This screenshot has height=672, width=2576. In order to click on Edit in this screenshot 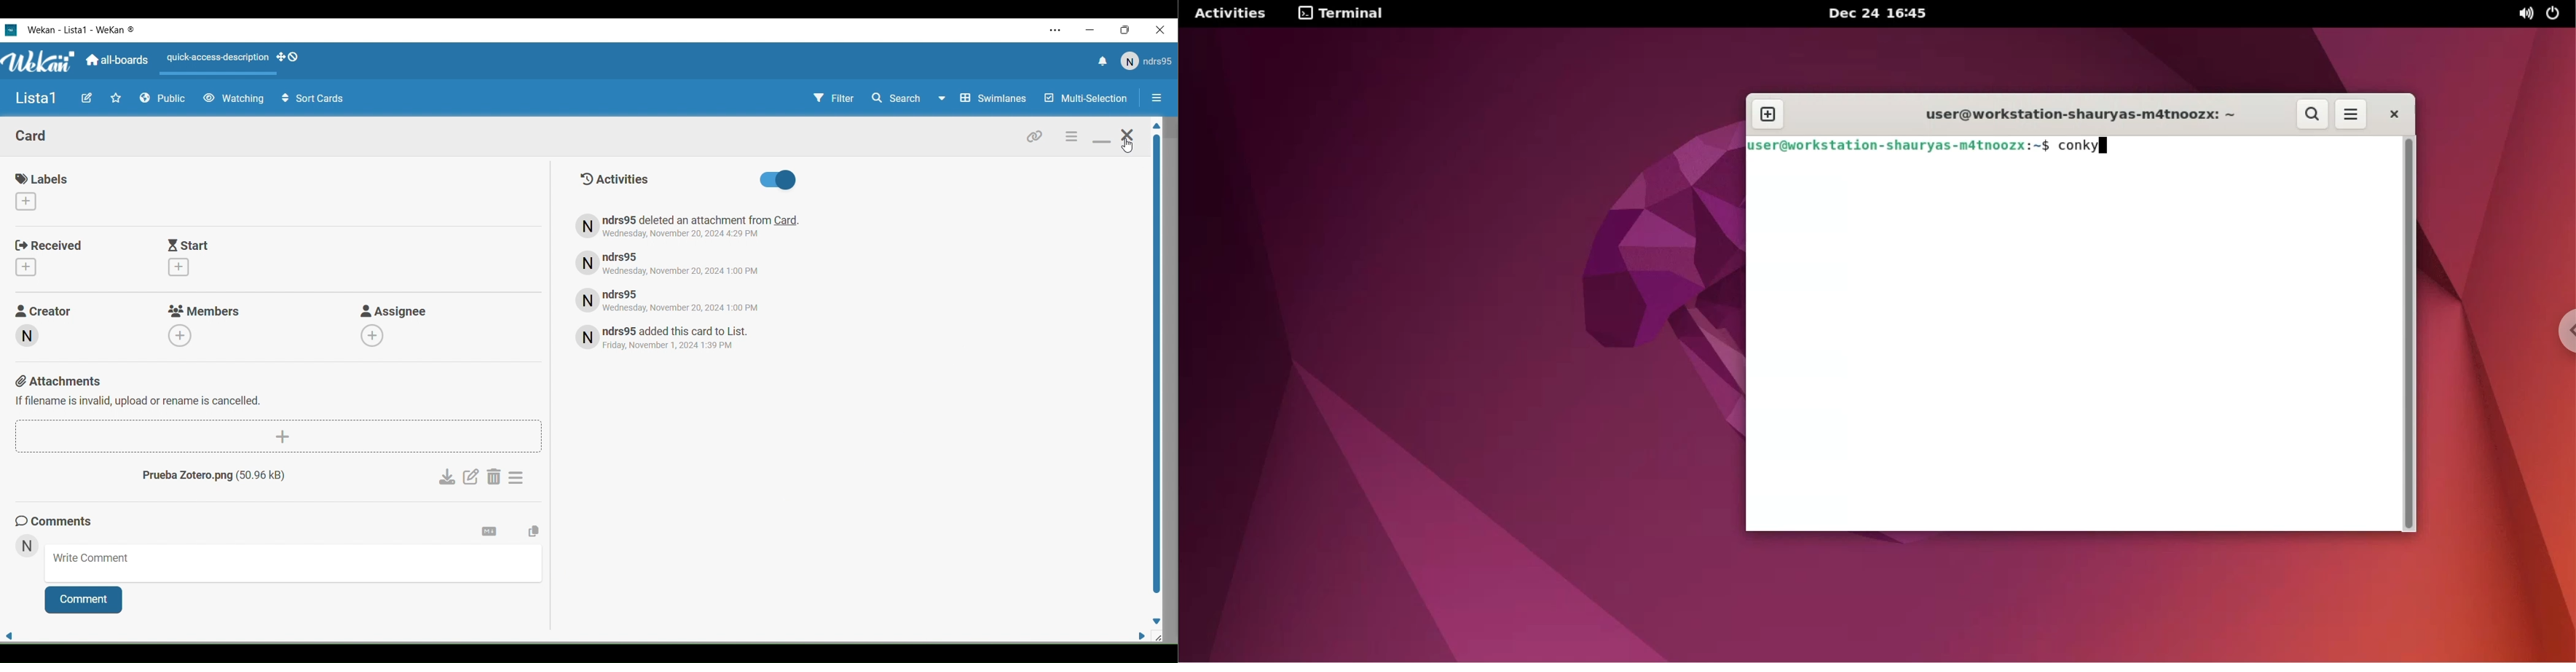, I will do `click(466, 476)`.